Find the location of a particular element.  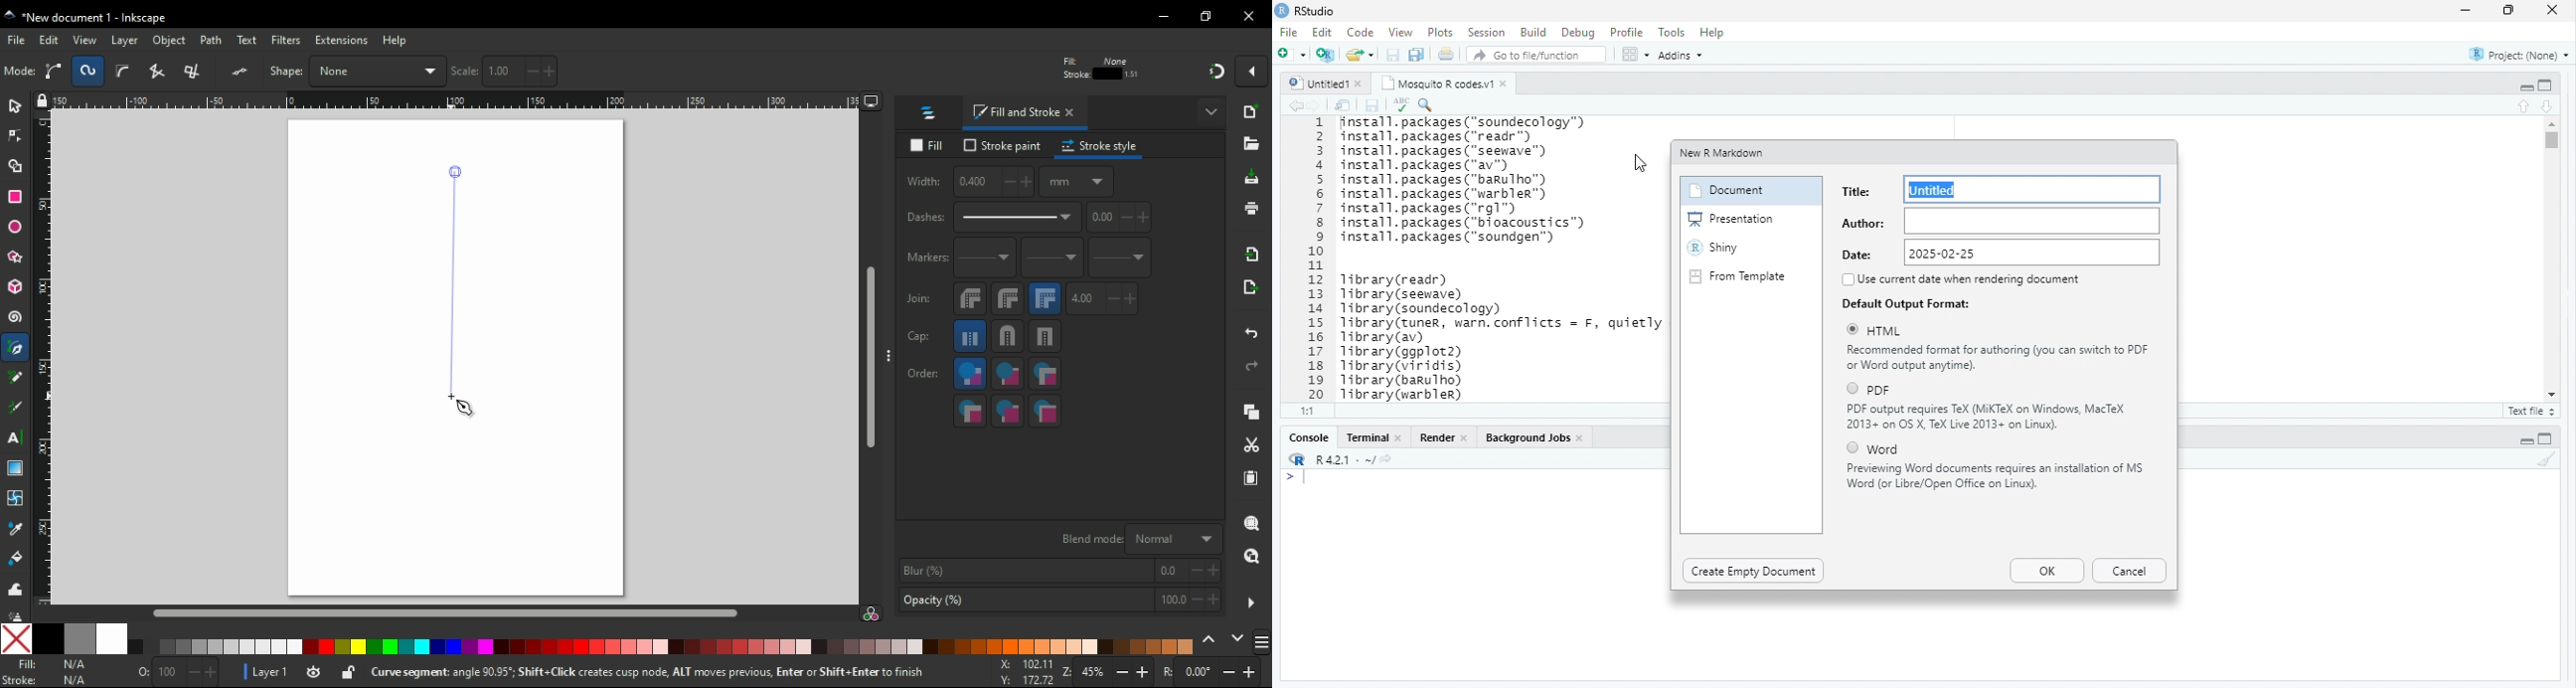

color tone pallete is located at coordinates (595, 645).